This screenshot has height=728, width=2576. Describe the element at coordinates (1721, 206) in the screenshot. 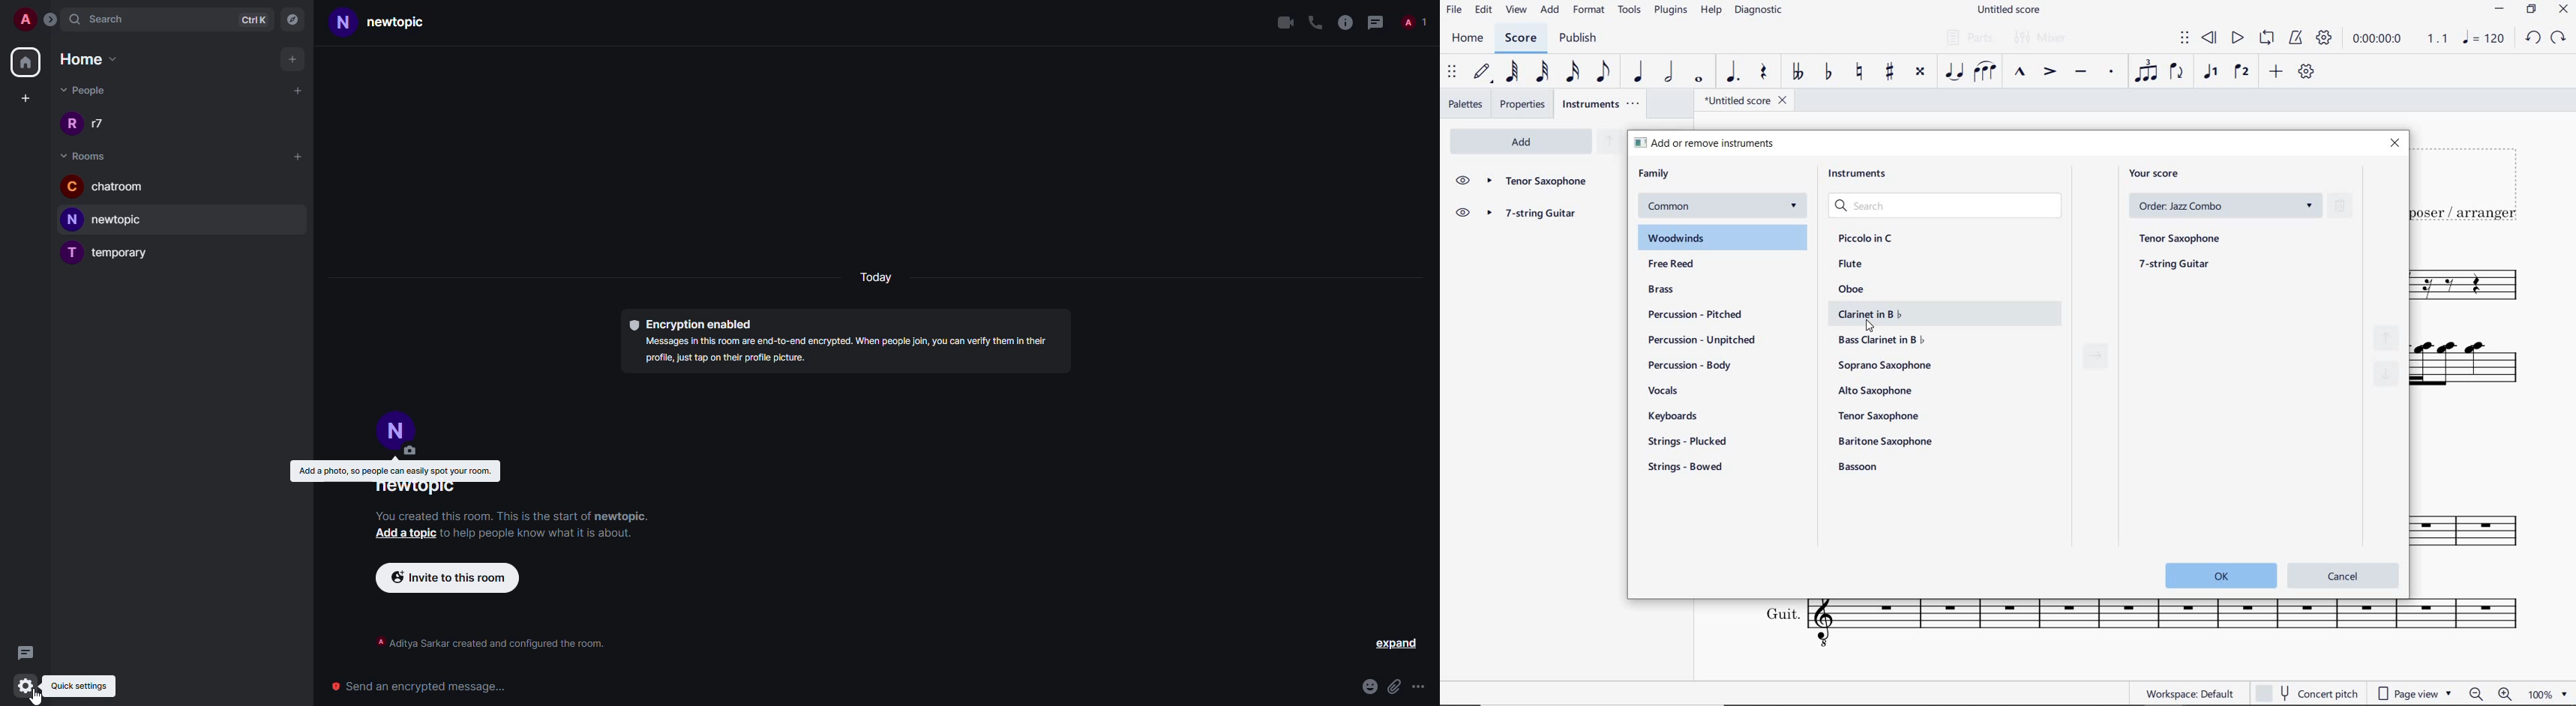

I see `common` at that location.